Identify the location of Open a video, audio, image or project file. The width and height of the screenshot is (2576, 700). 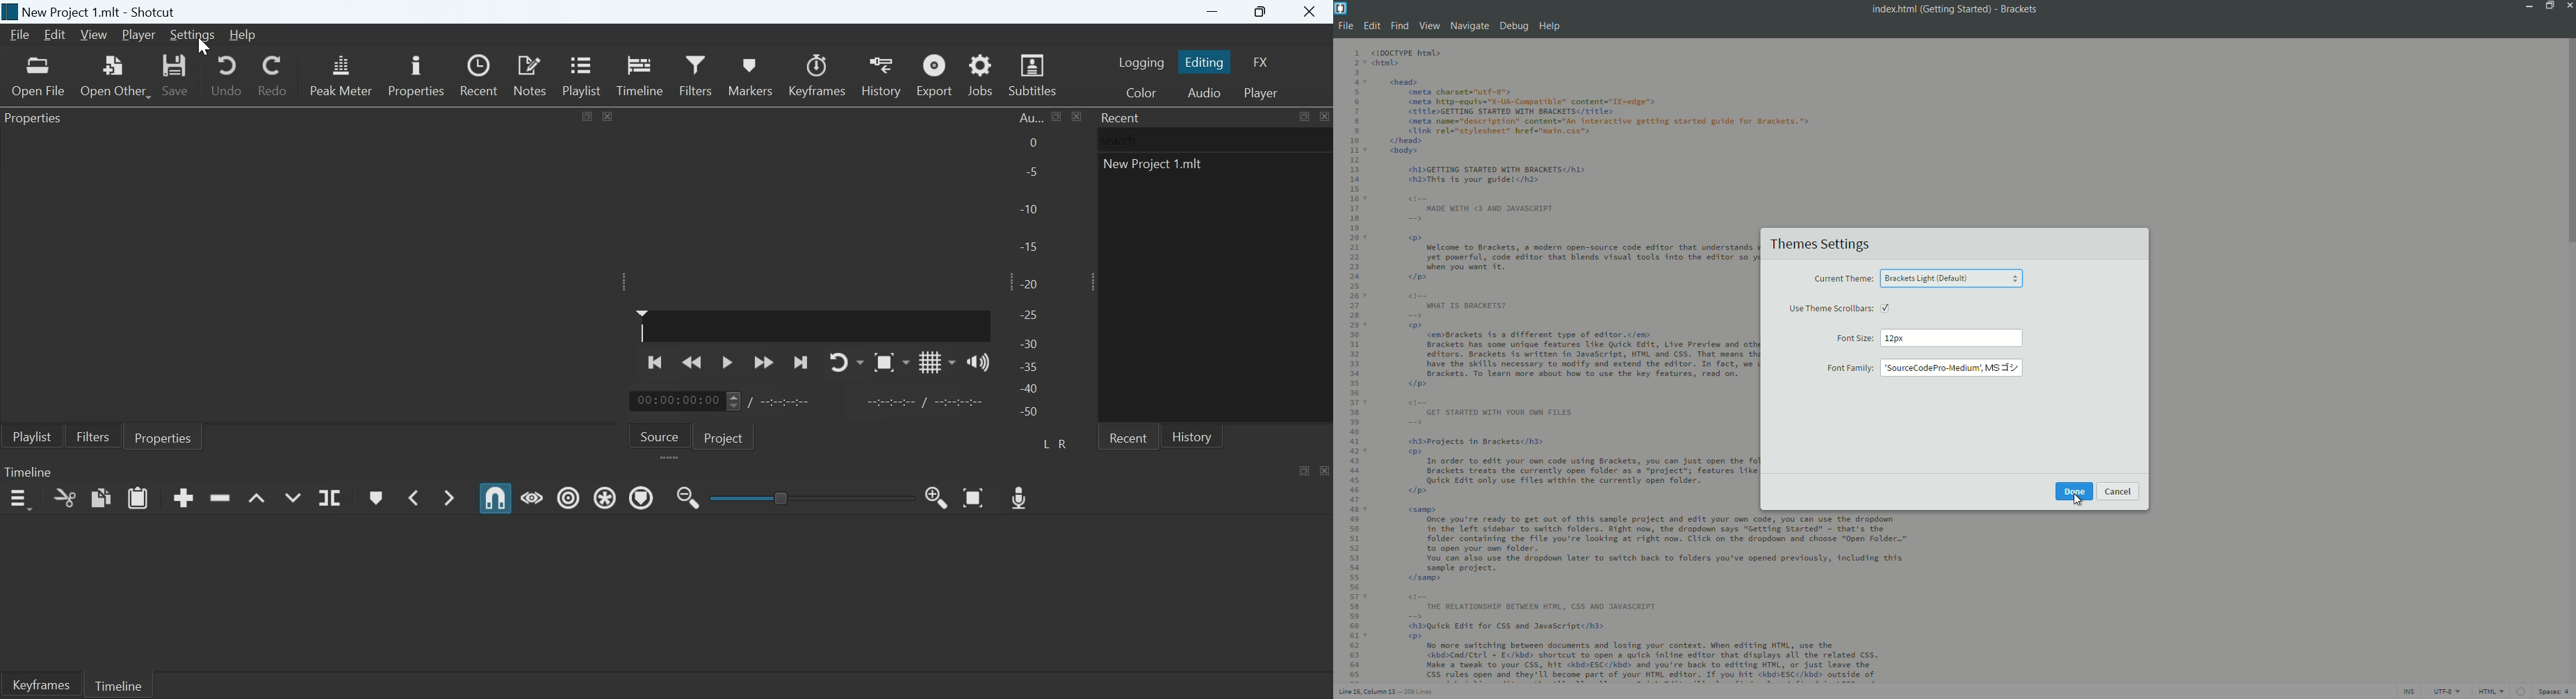
(39, 76).